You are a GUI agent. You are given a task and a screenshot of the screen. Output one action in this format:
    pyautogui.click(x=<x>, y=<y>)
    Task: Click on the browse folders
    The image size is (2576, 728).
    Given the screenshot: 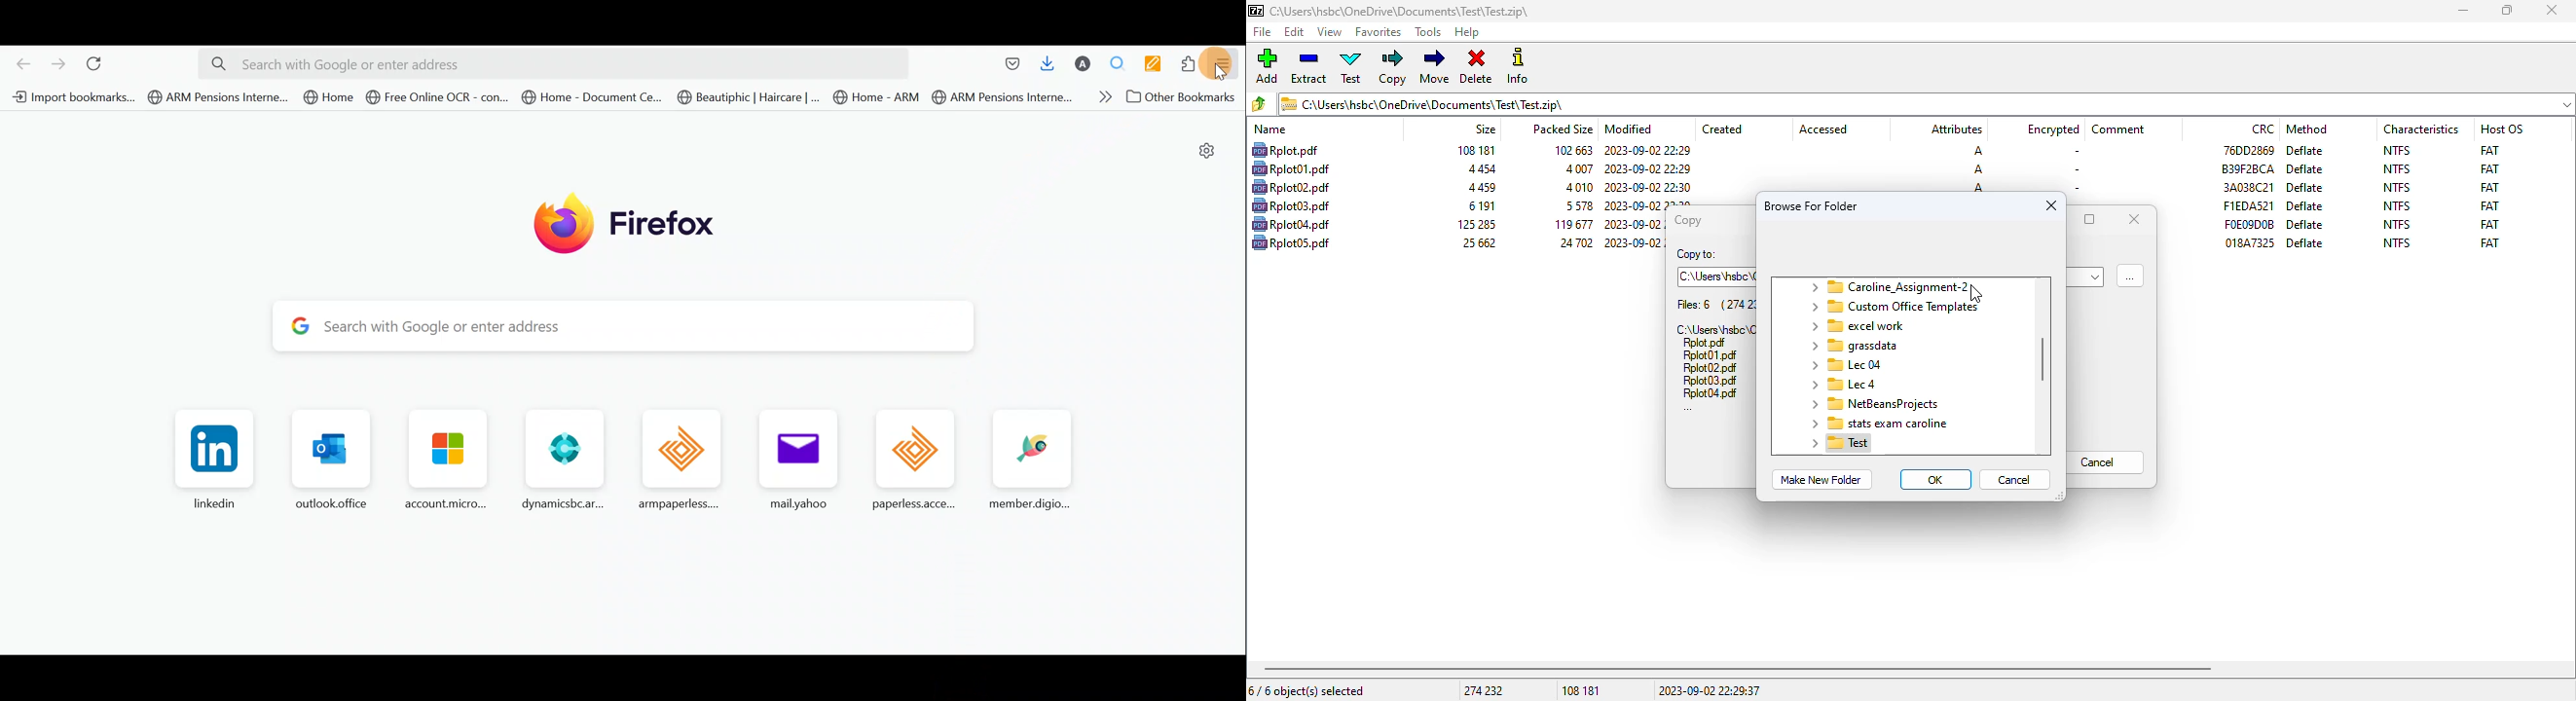 What is the action you would take?
    pyautogui.click(x=1260, y=104)
    